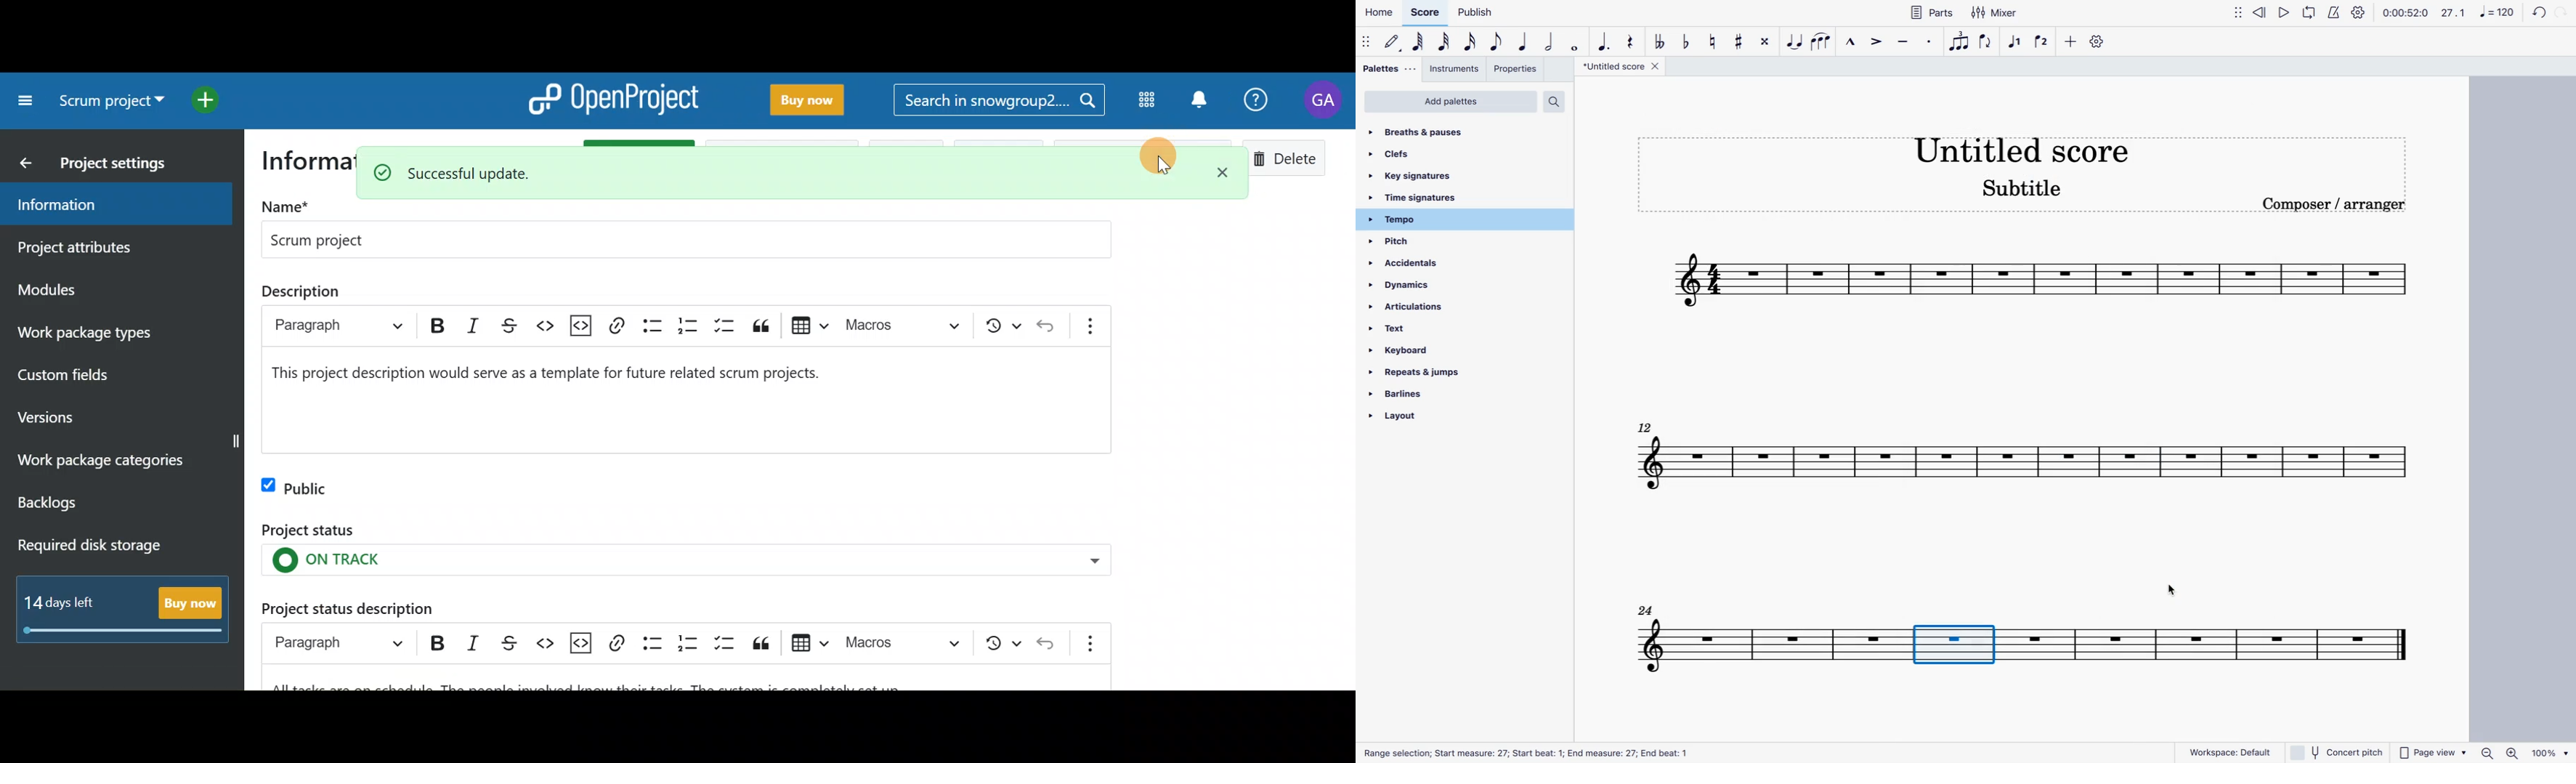  I want to click on Public, so click(306, 487).